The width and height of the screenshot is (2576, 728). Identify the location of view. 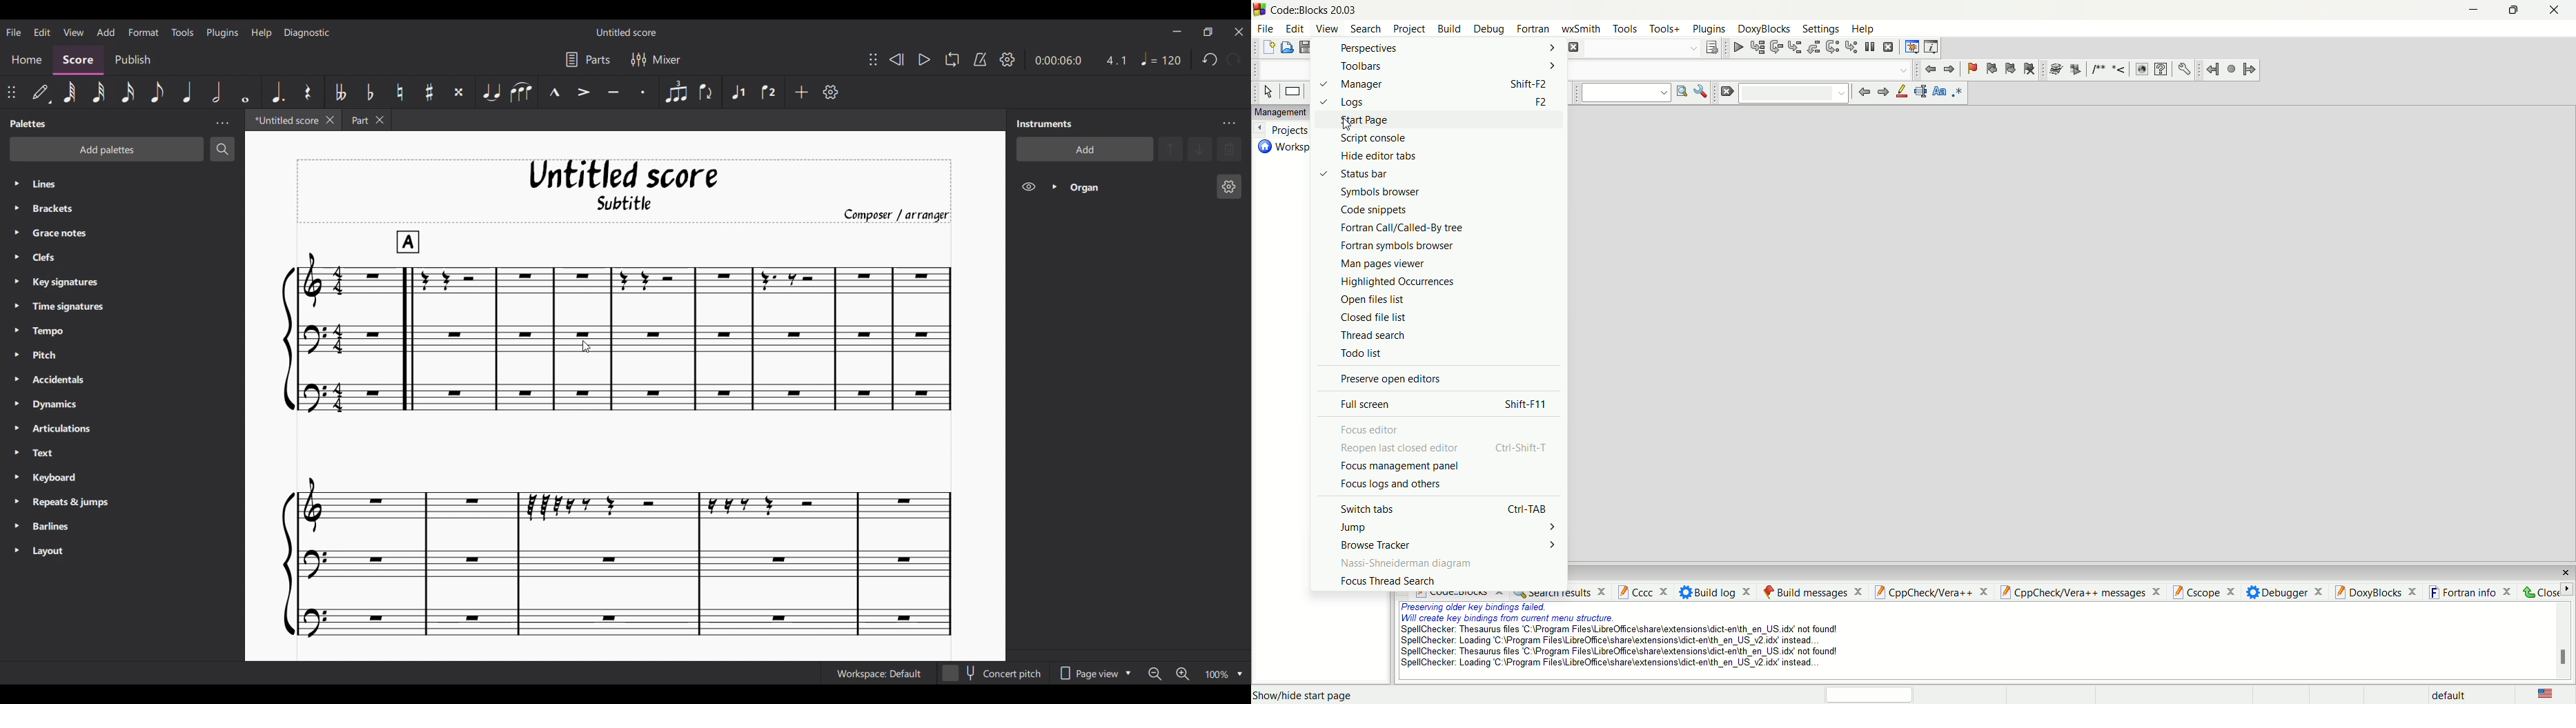
(1328, 30).